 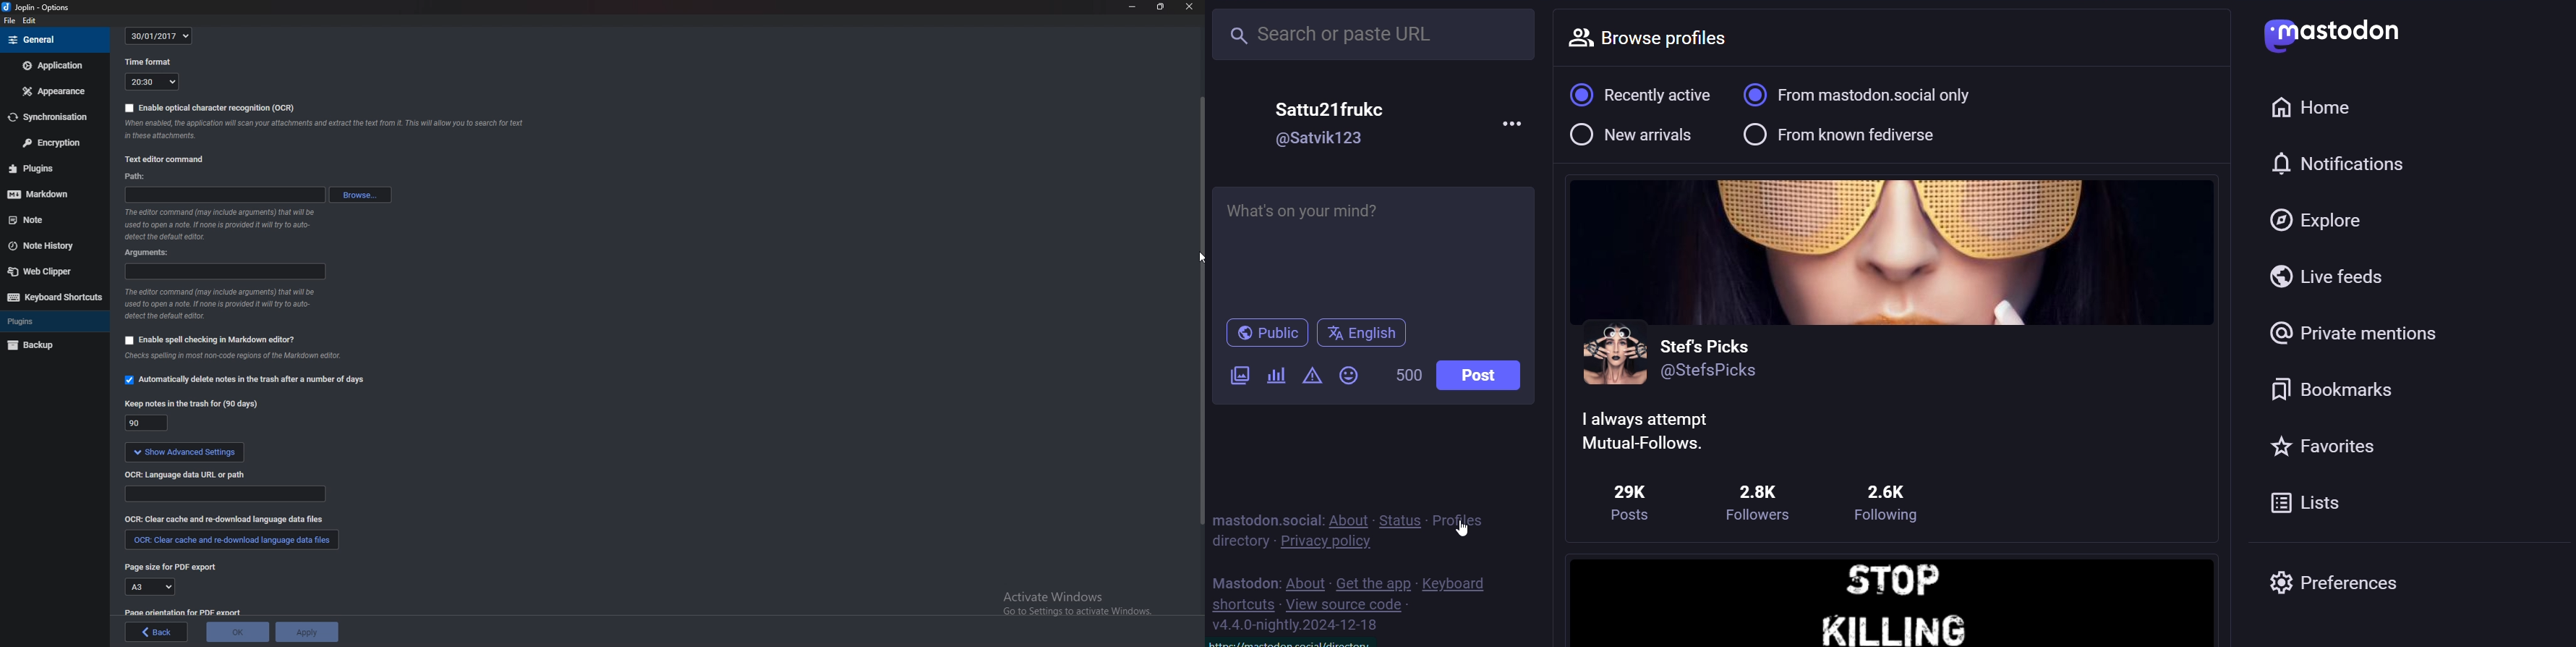 I want to click on bookmark, so click(x=2340, y=388).